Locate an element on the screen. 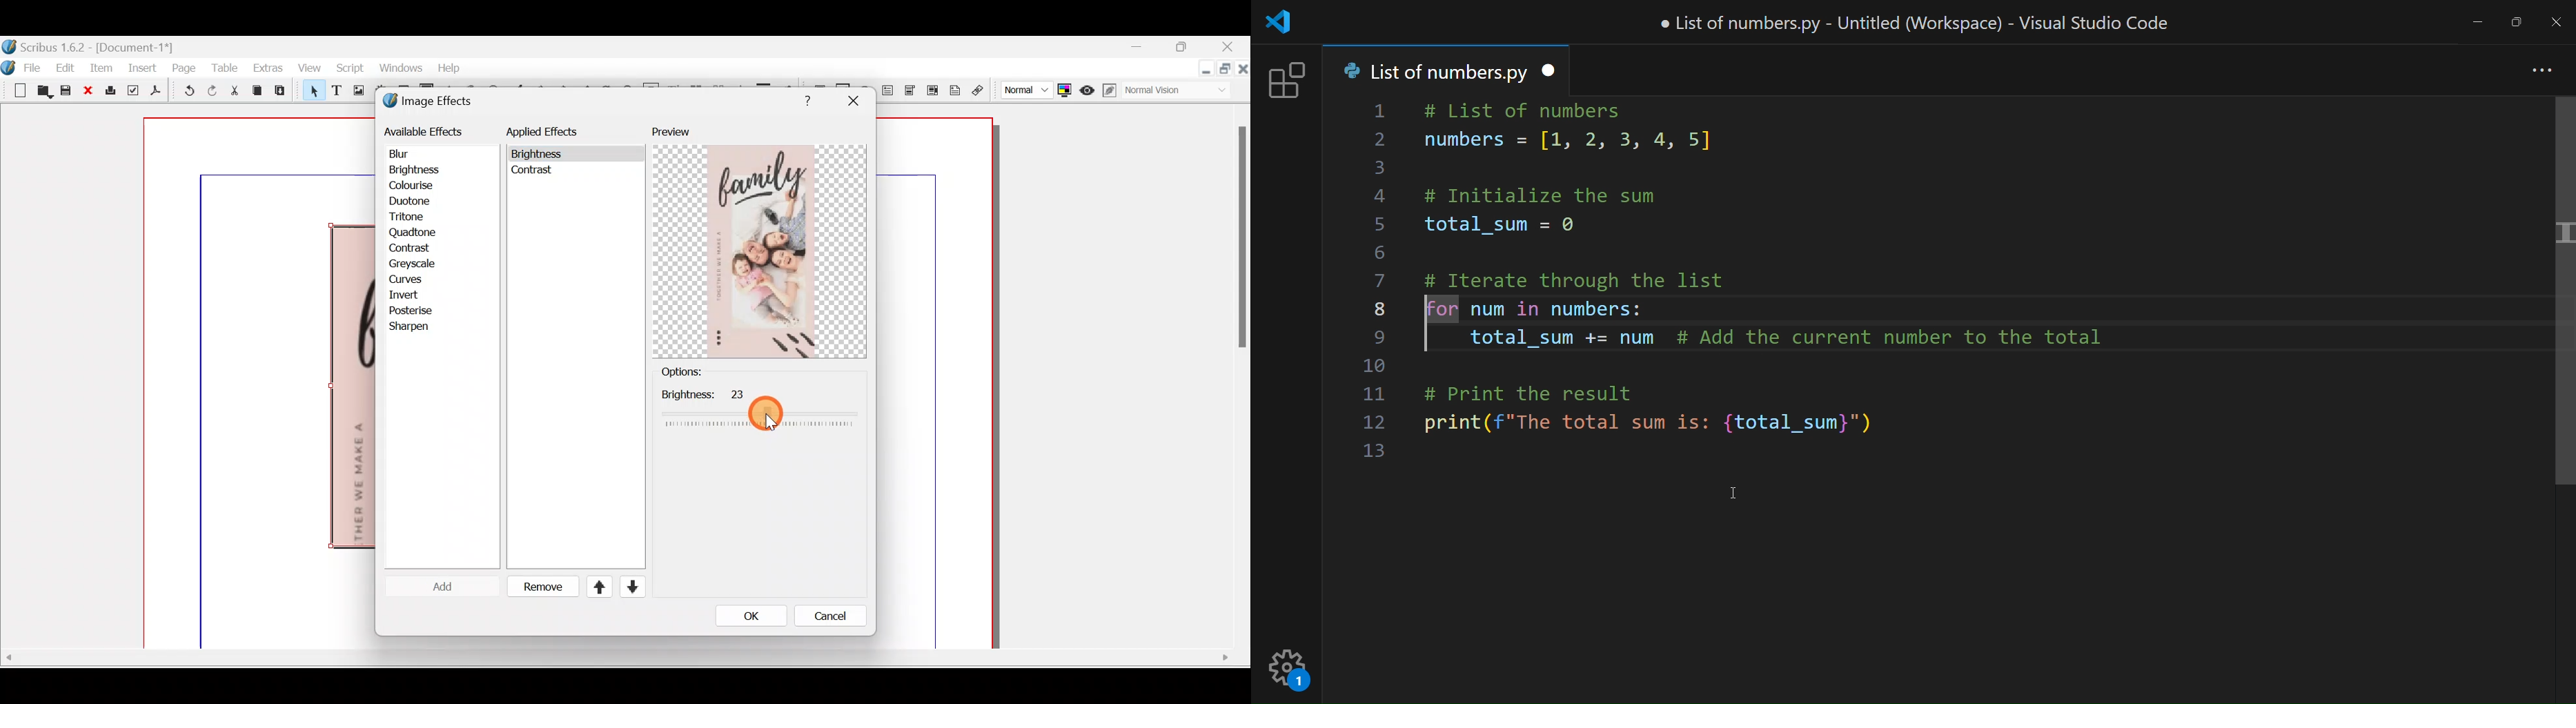 This screenshot has height=728, width=2576.  is located at coordinates (804, 98).